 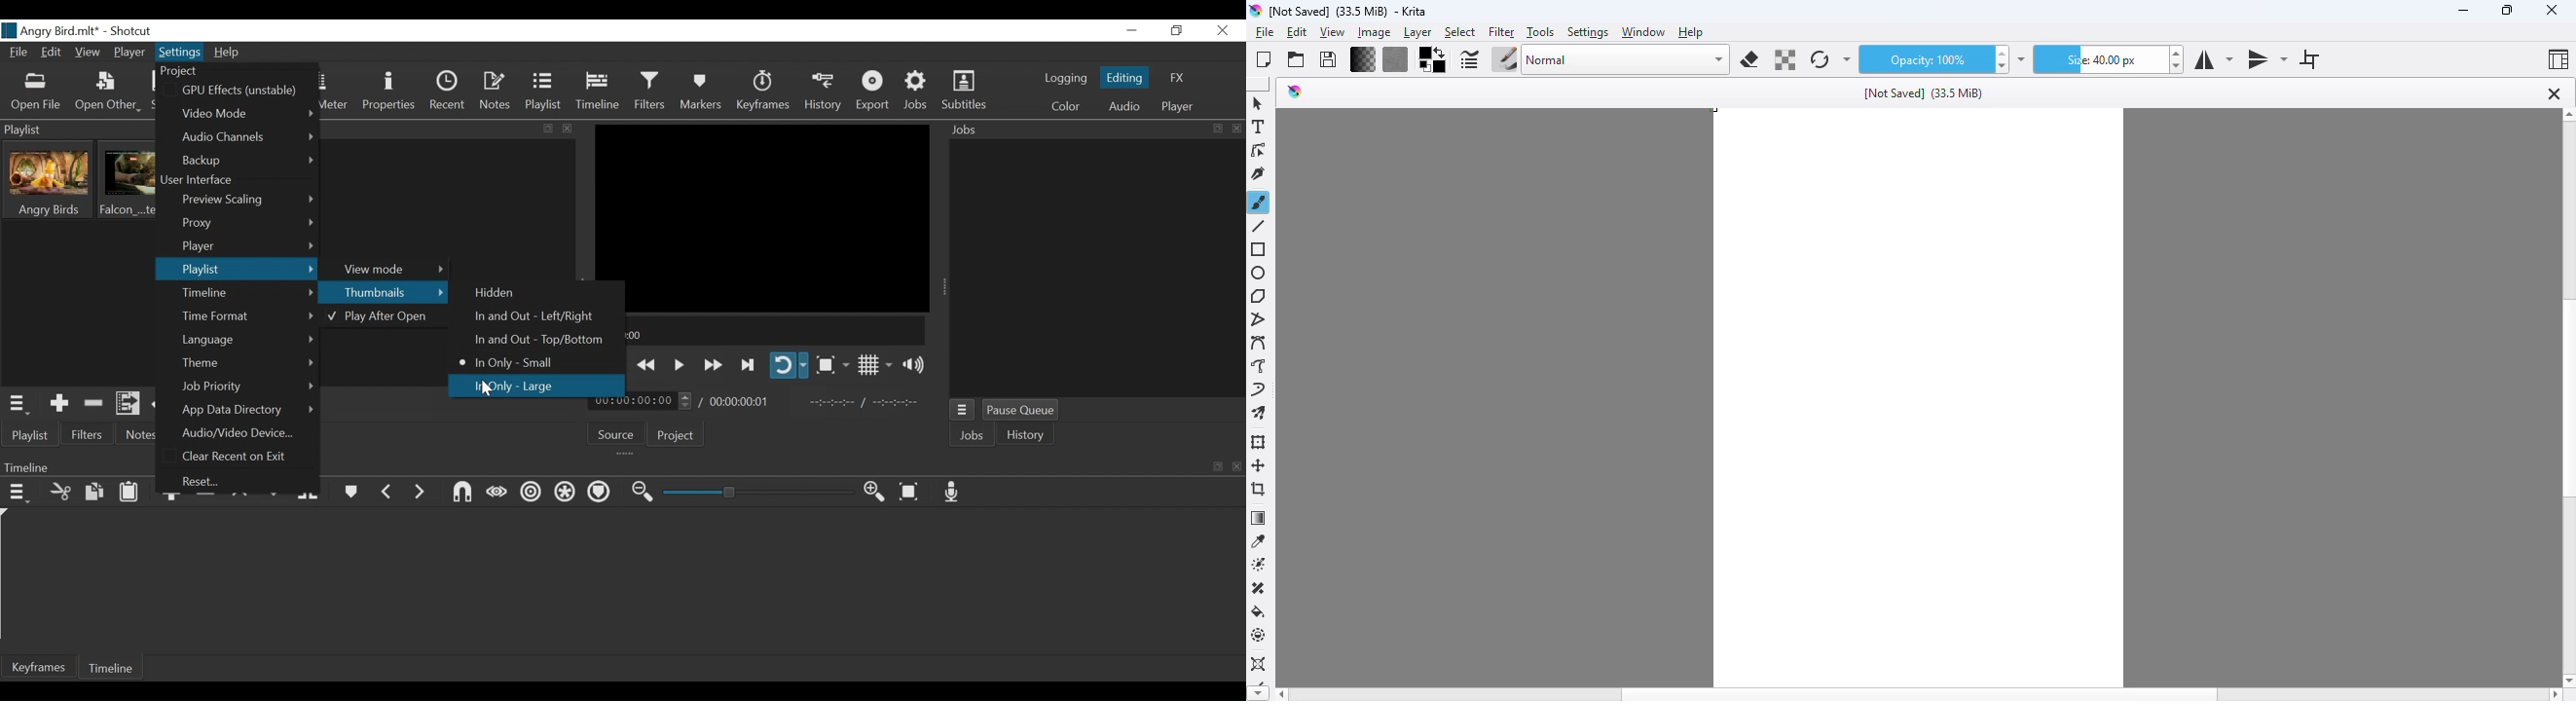 I want to click on transform a layer or a selection, so click(x=1260, y=443).